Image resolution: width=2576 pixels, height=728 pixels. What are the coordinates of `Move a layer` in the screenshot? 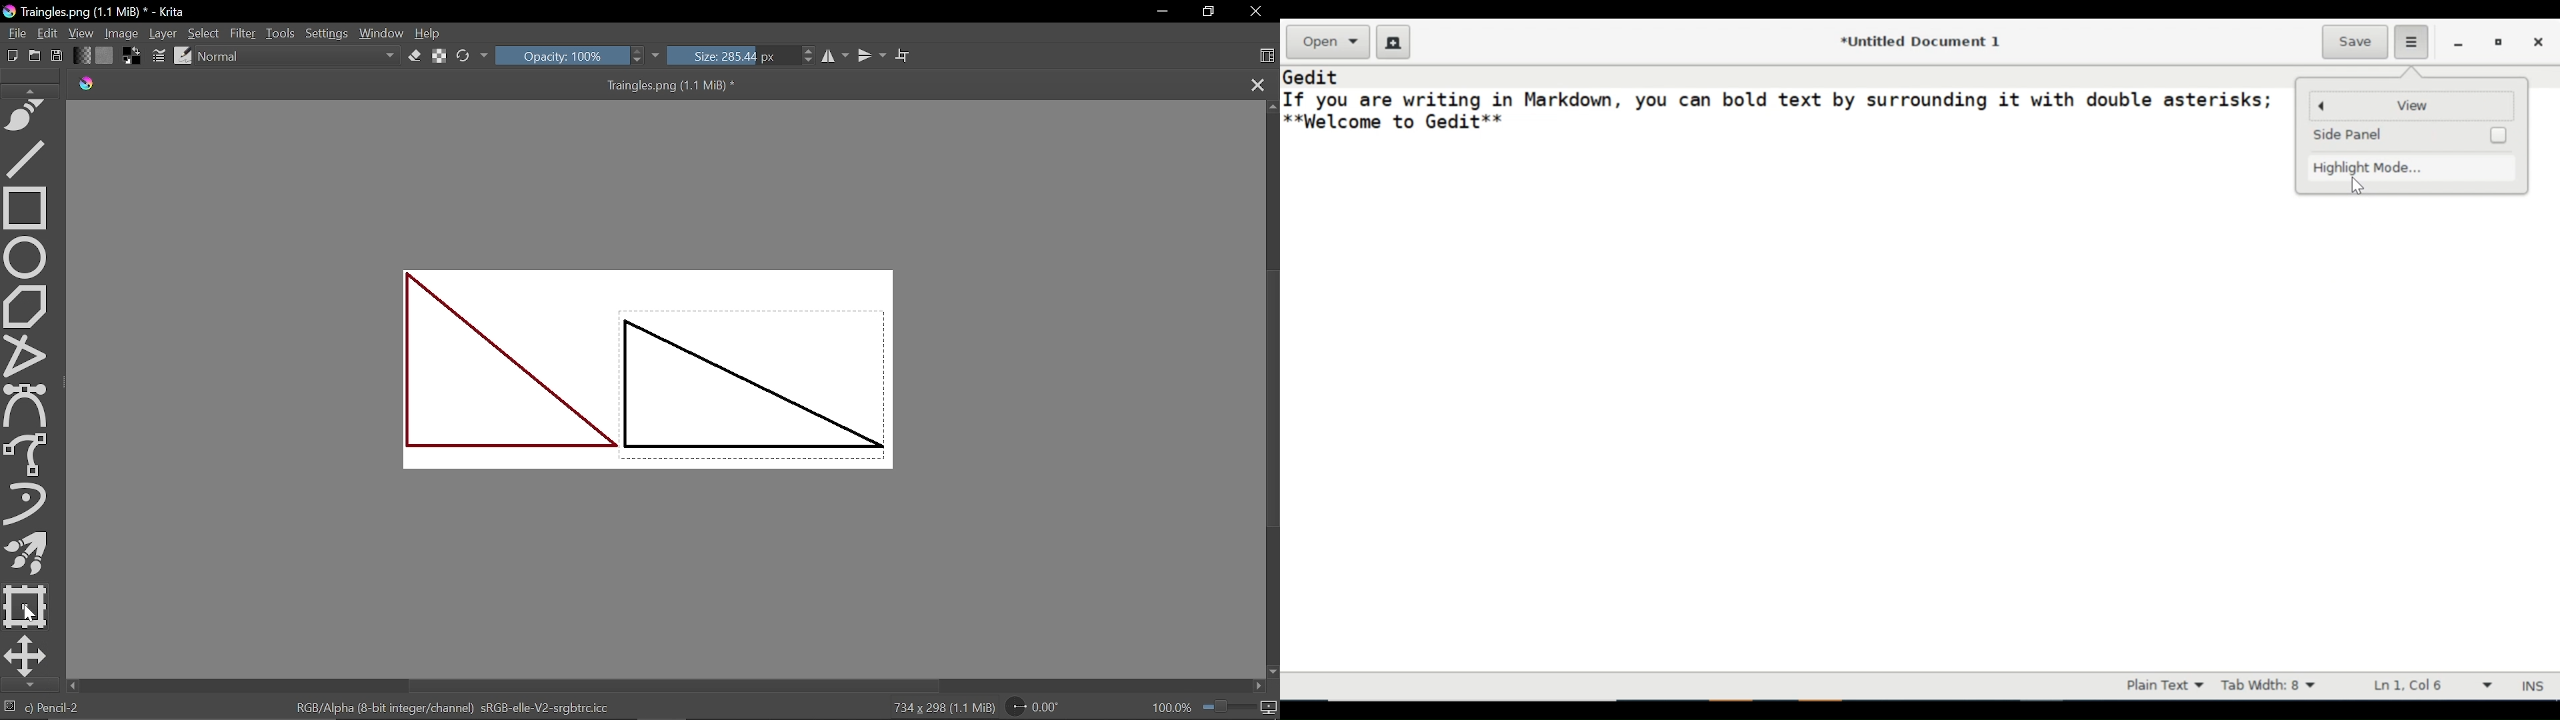 It's located at (26, 656).